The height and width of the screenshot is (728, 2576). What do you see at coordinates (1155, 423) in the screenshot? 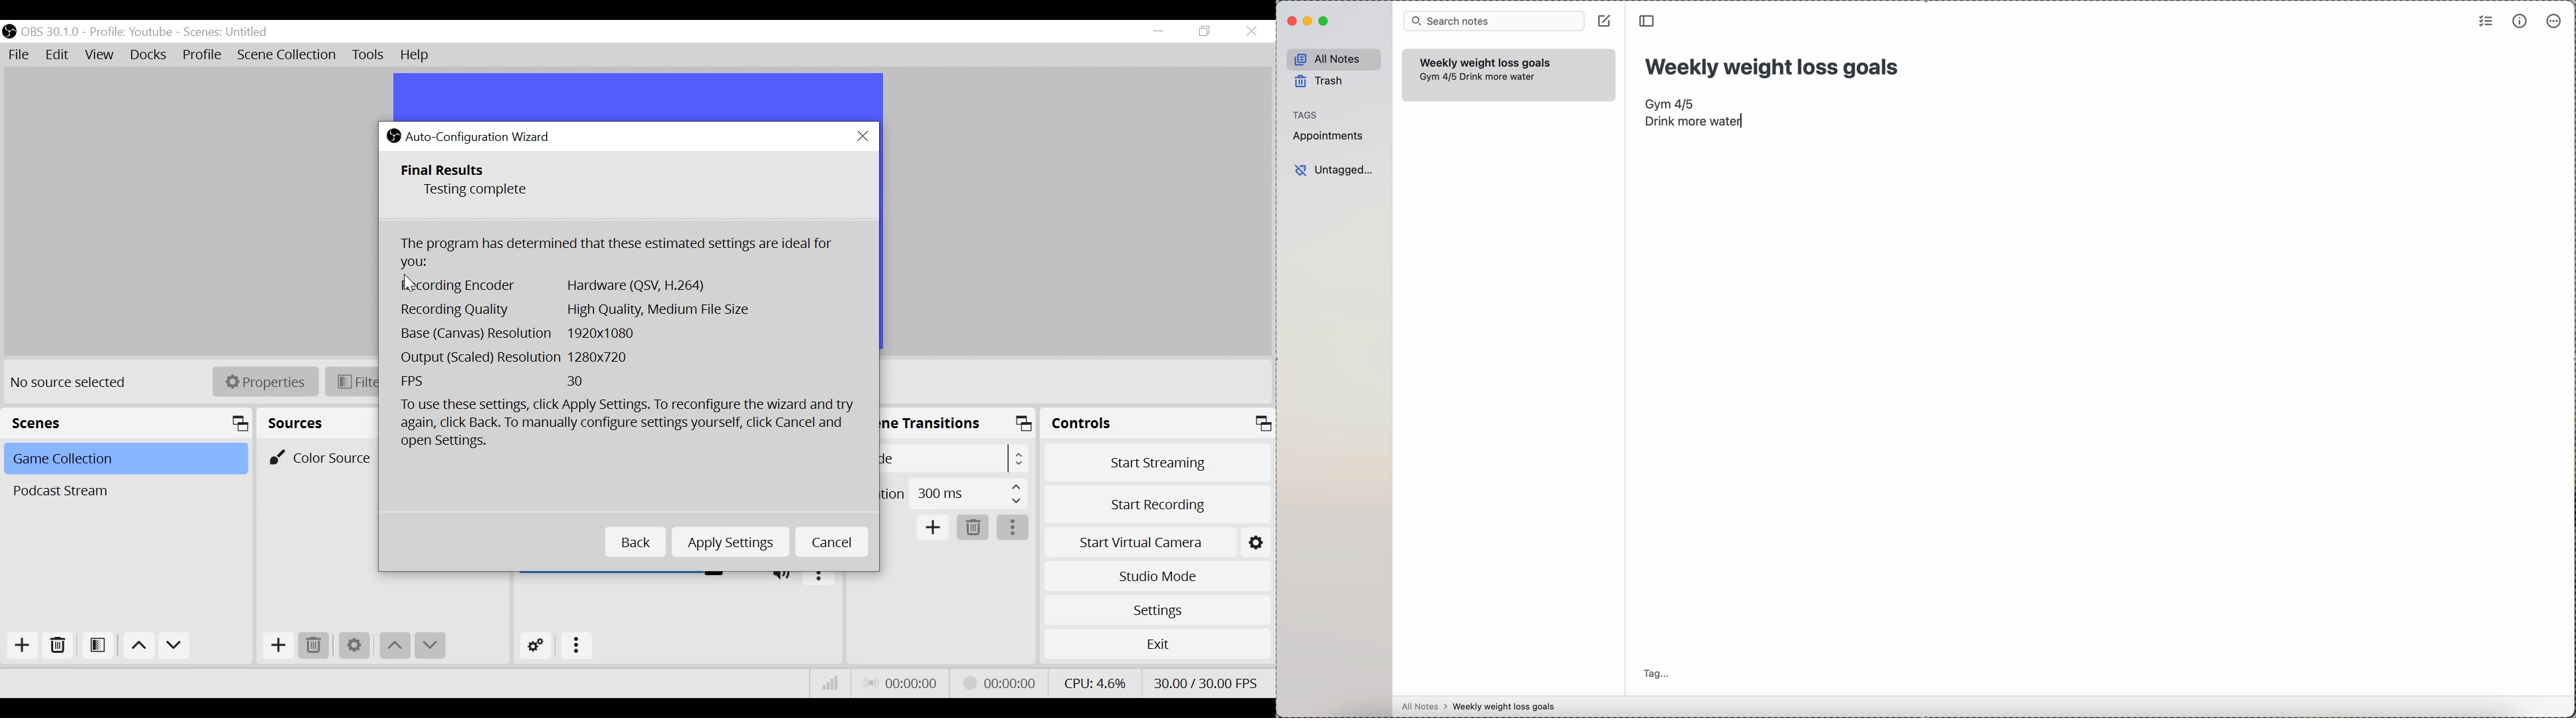
I see `Controls` at bounding box center [1155, 423].